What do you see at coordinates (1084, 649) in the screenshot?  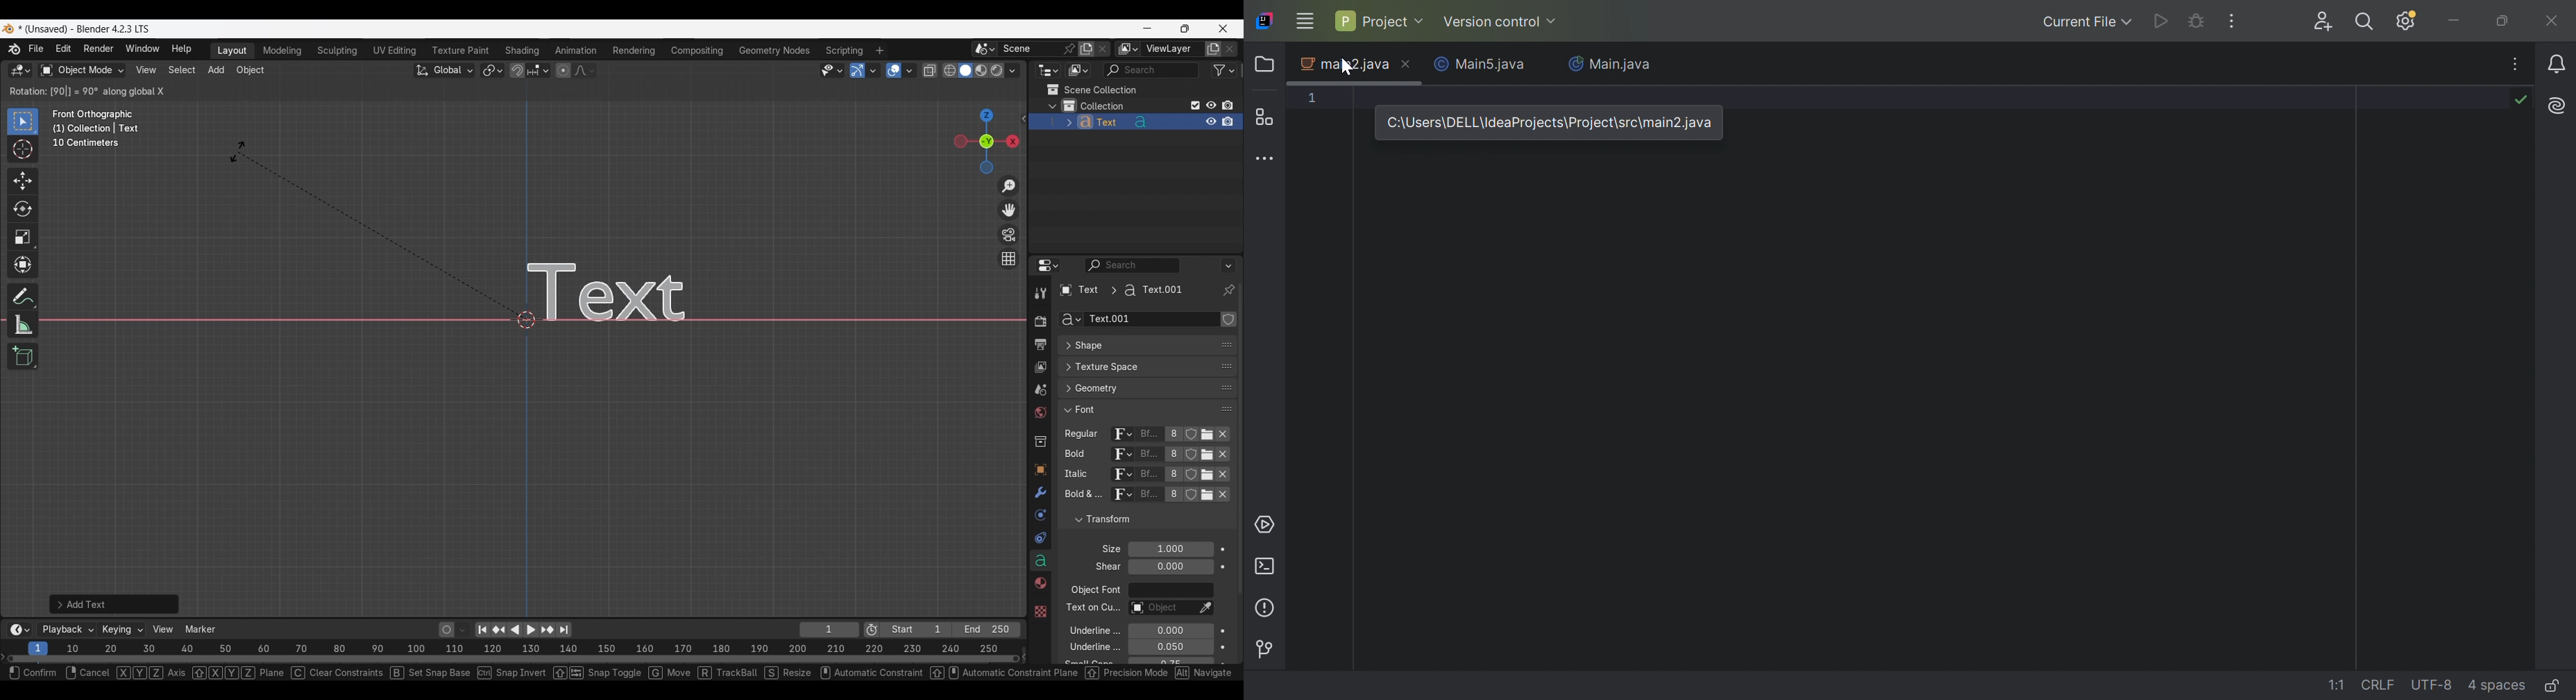 I see `underline` at bounding box center [1084, 649].